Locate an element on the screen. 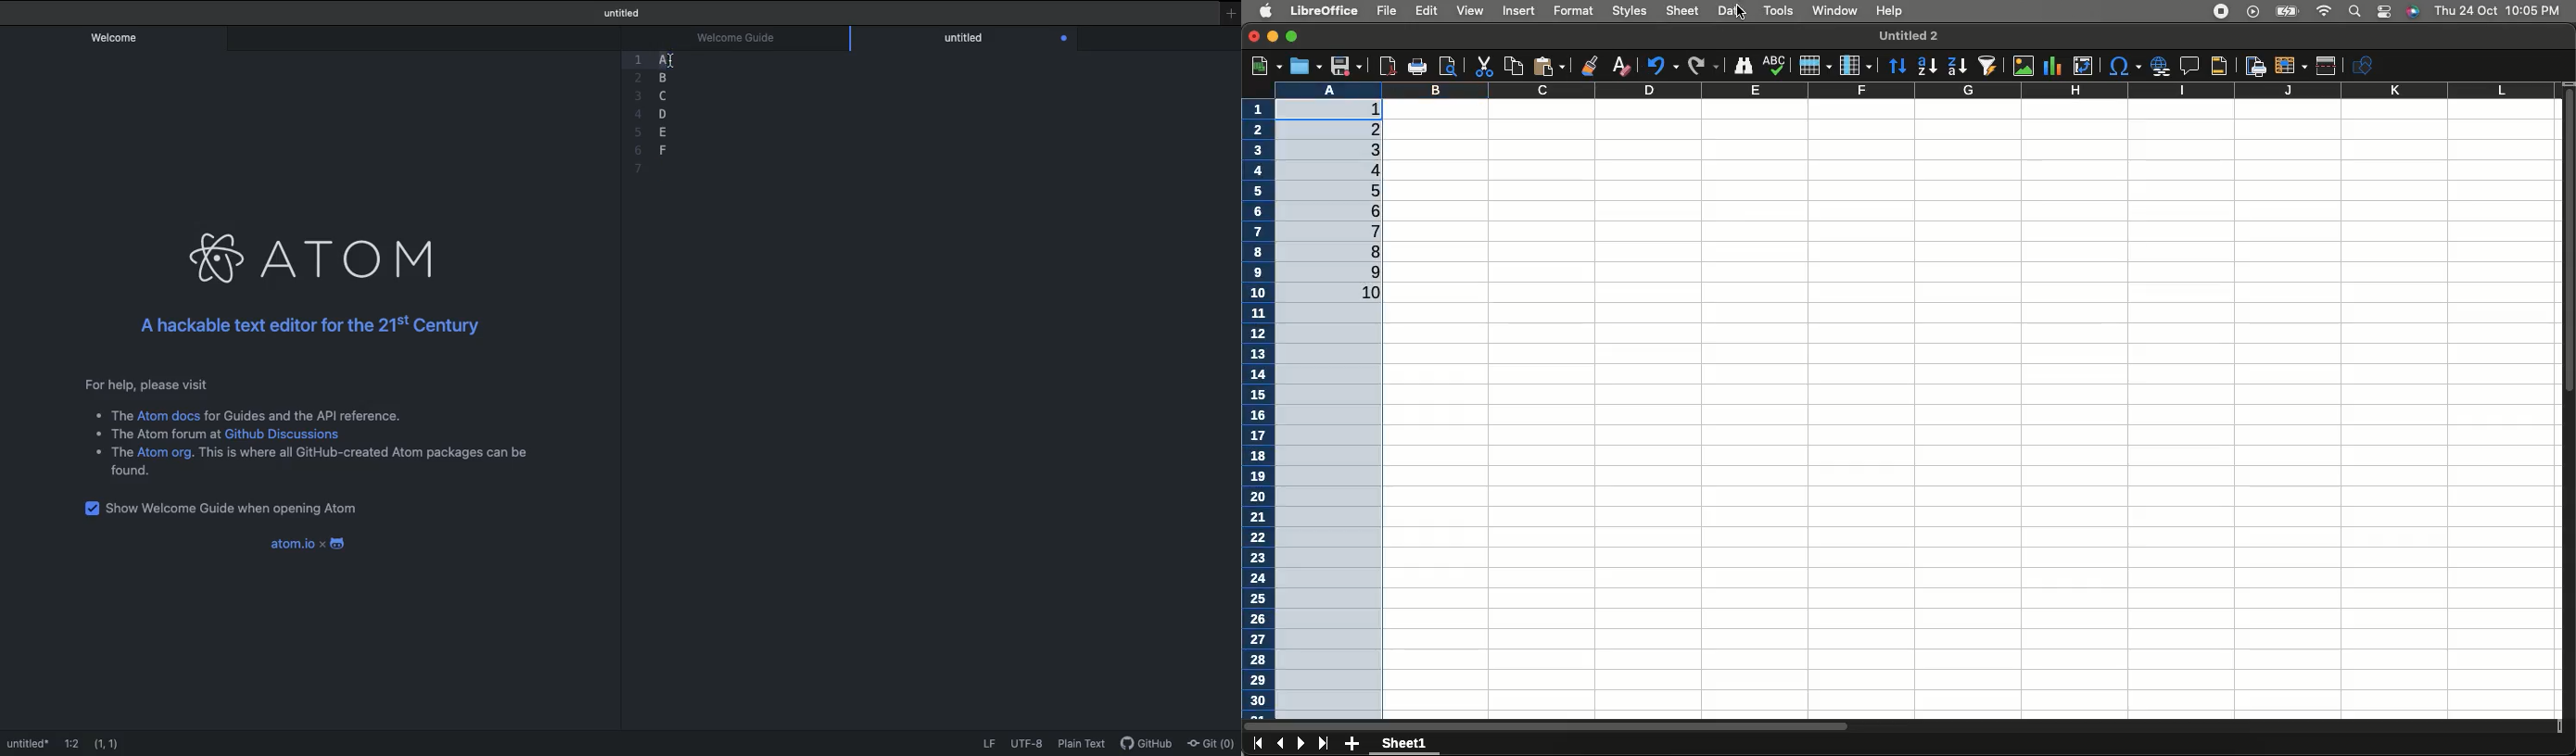 The image size is (2576, 756). Copy is located at coordinates (1511, 65).